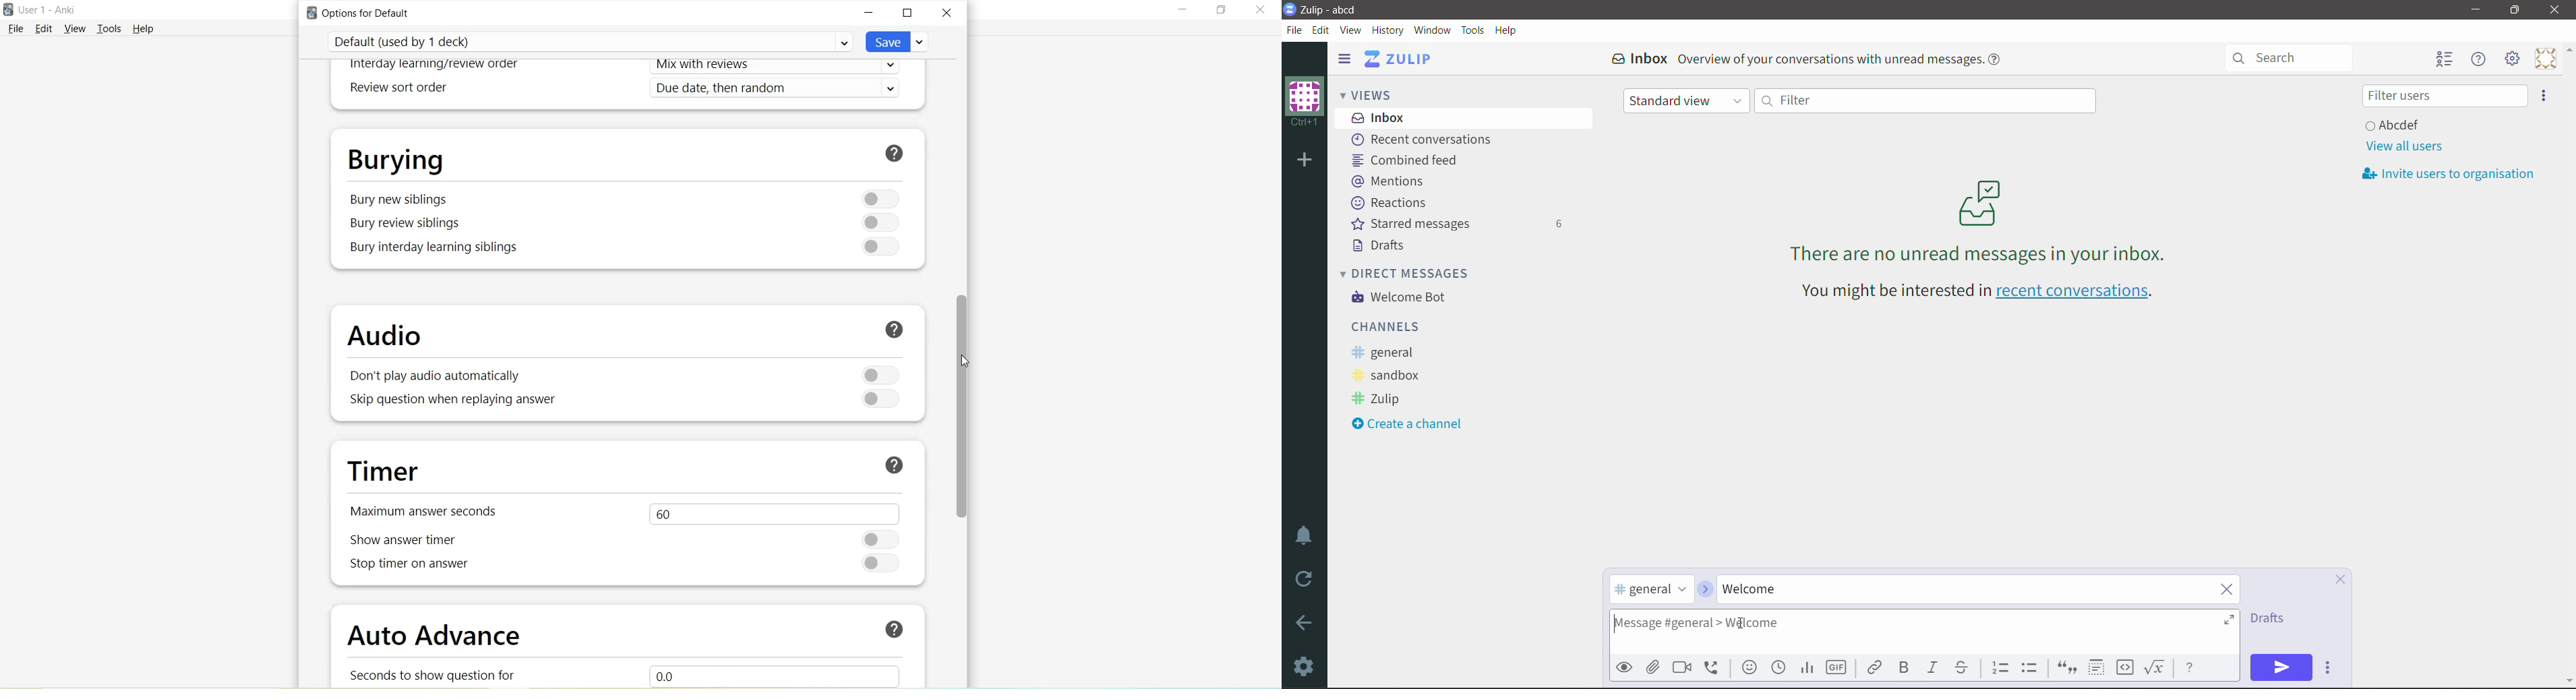 This screenshot has width=2576, height=700. Describe the element at coordinates (1381, 245) in the screenshot. I see `Drafts` at that location.